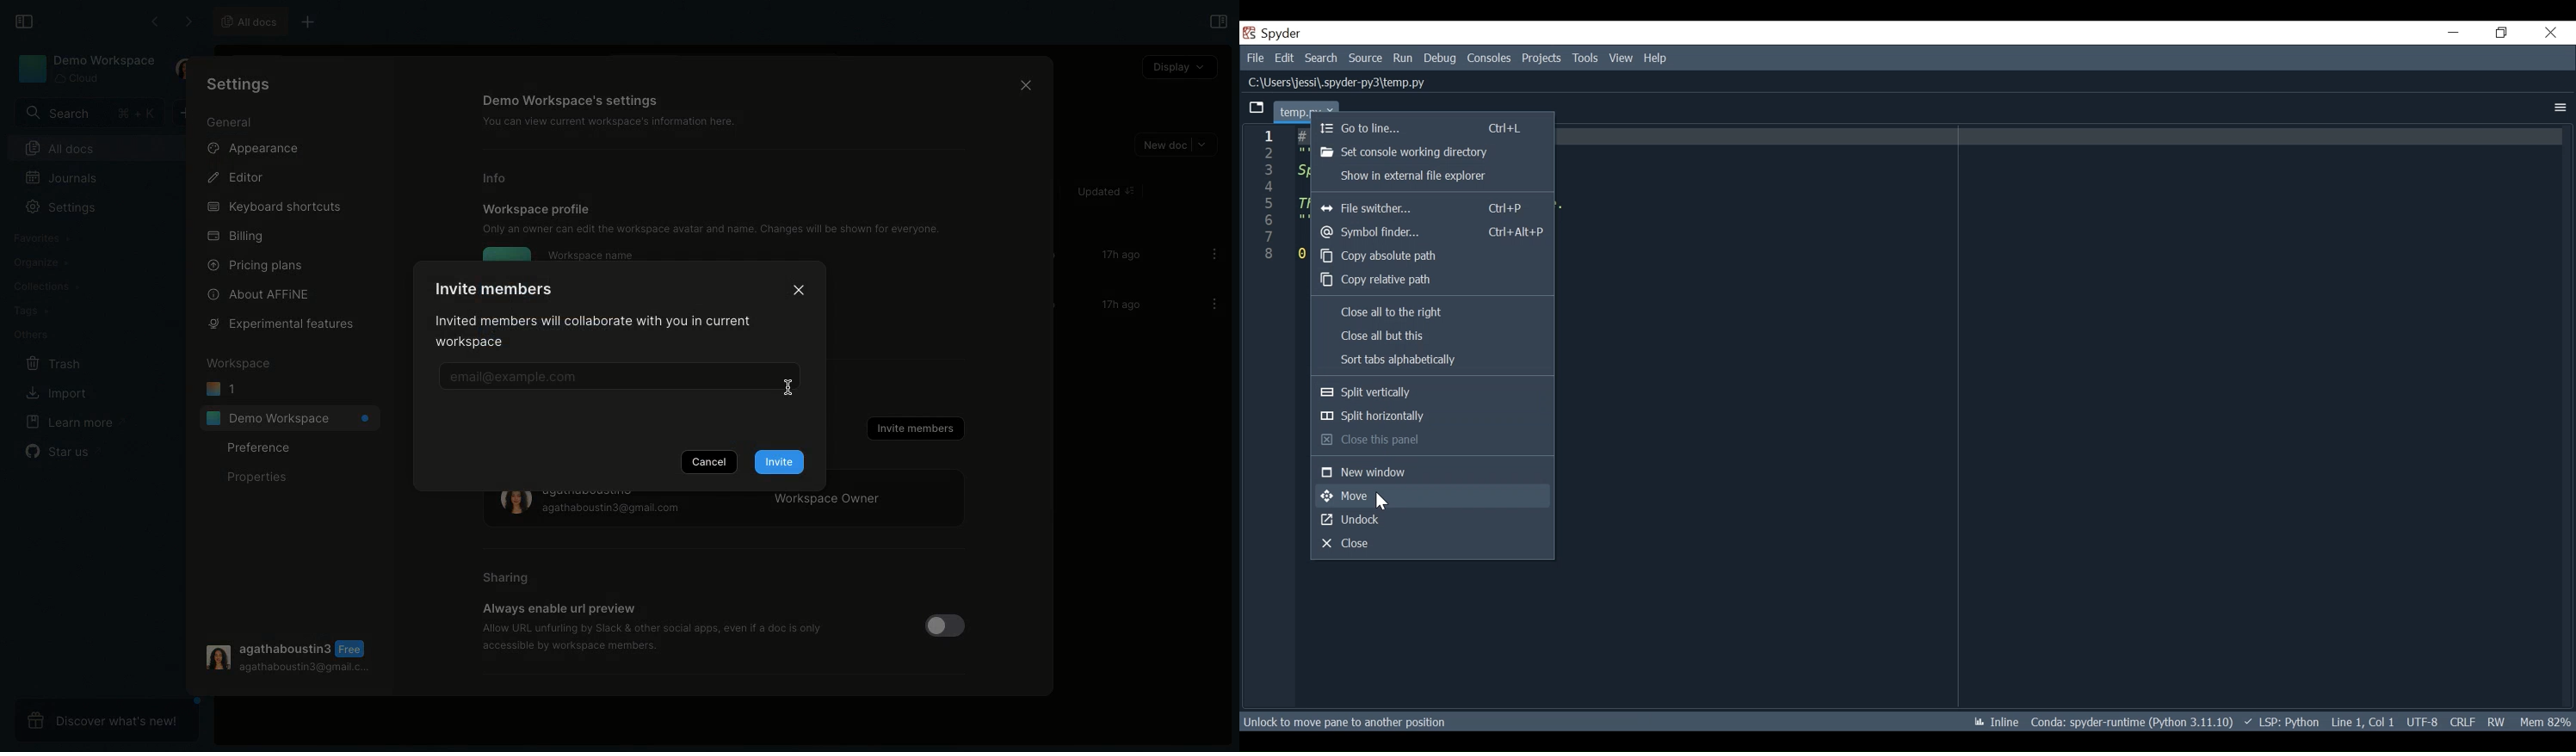 The width and height of the screenshot is (2576, 756). Describe the element at coordinates (1432, 545) in the screenshot. I see `Close` at that location.